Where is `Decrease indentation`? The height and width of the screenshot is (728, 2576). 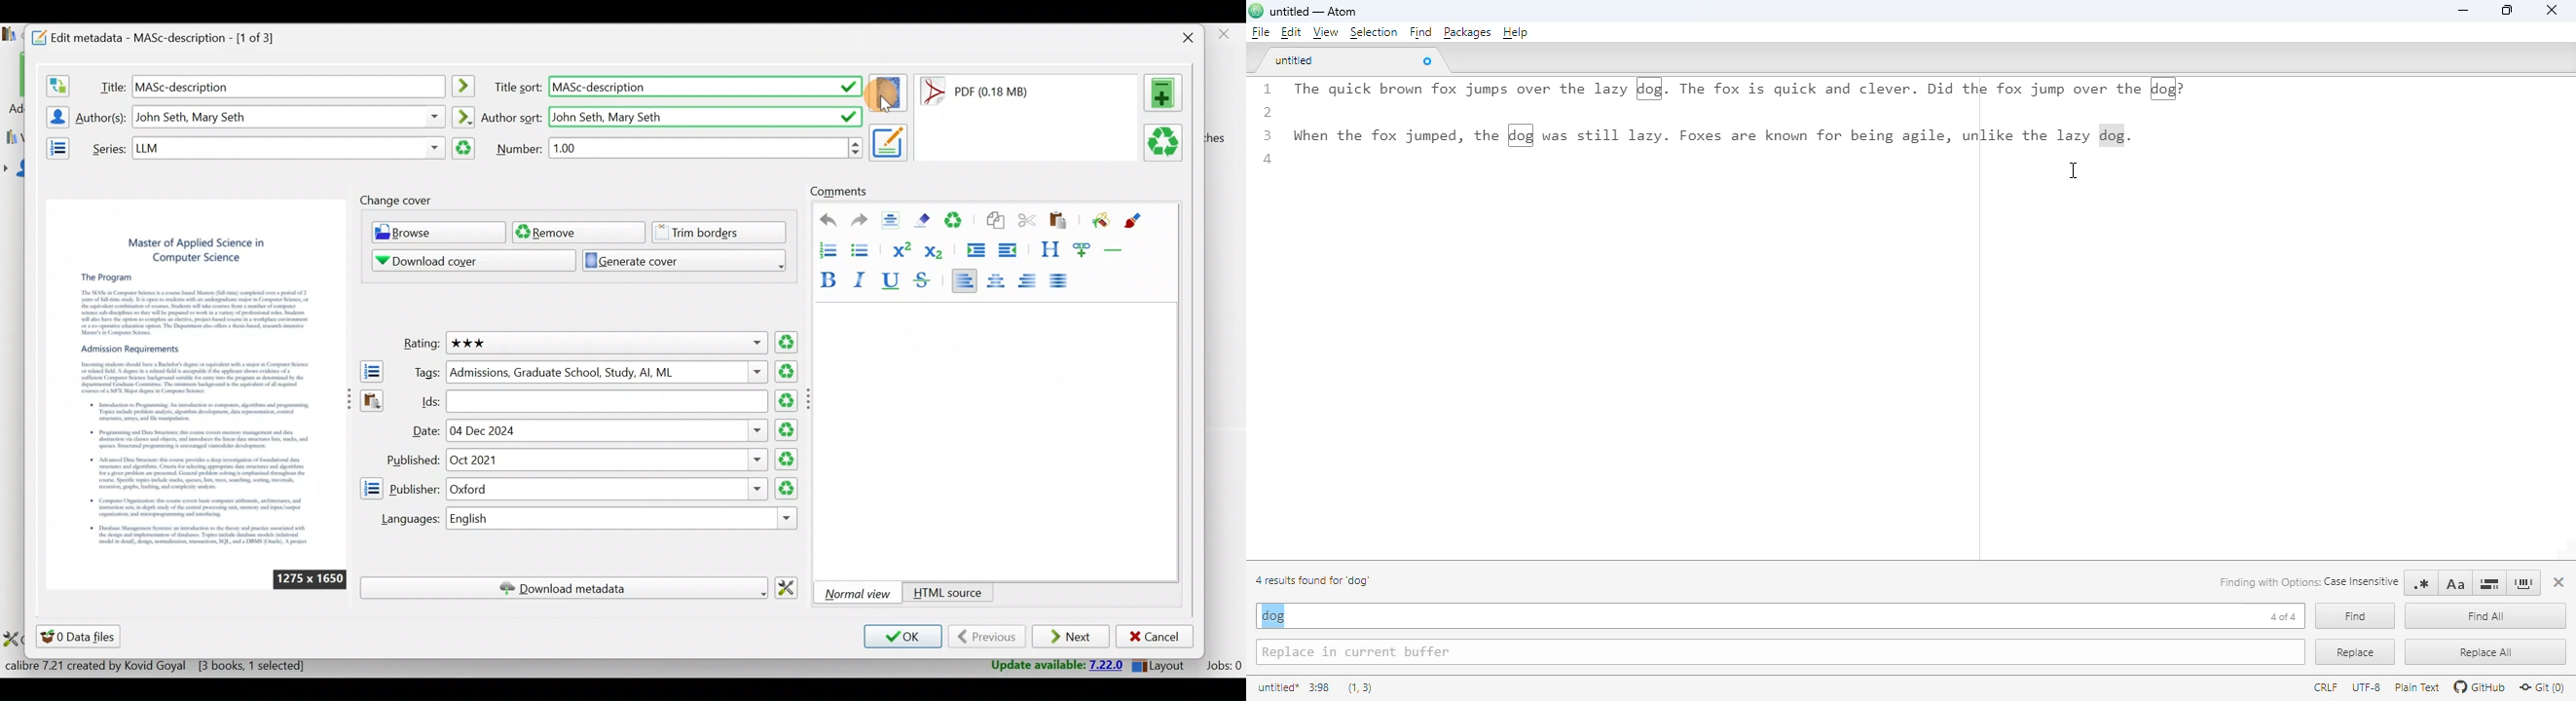 Decrease indentation is located at coordinates (1009, 250).